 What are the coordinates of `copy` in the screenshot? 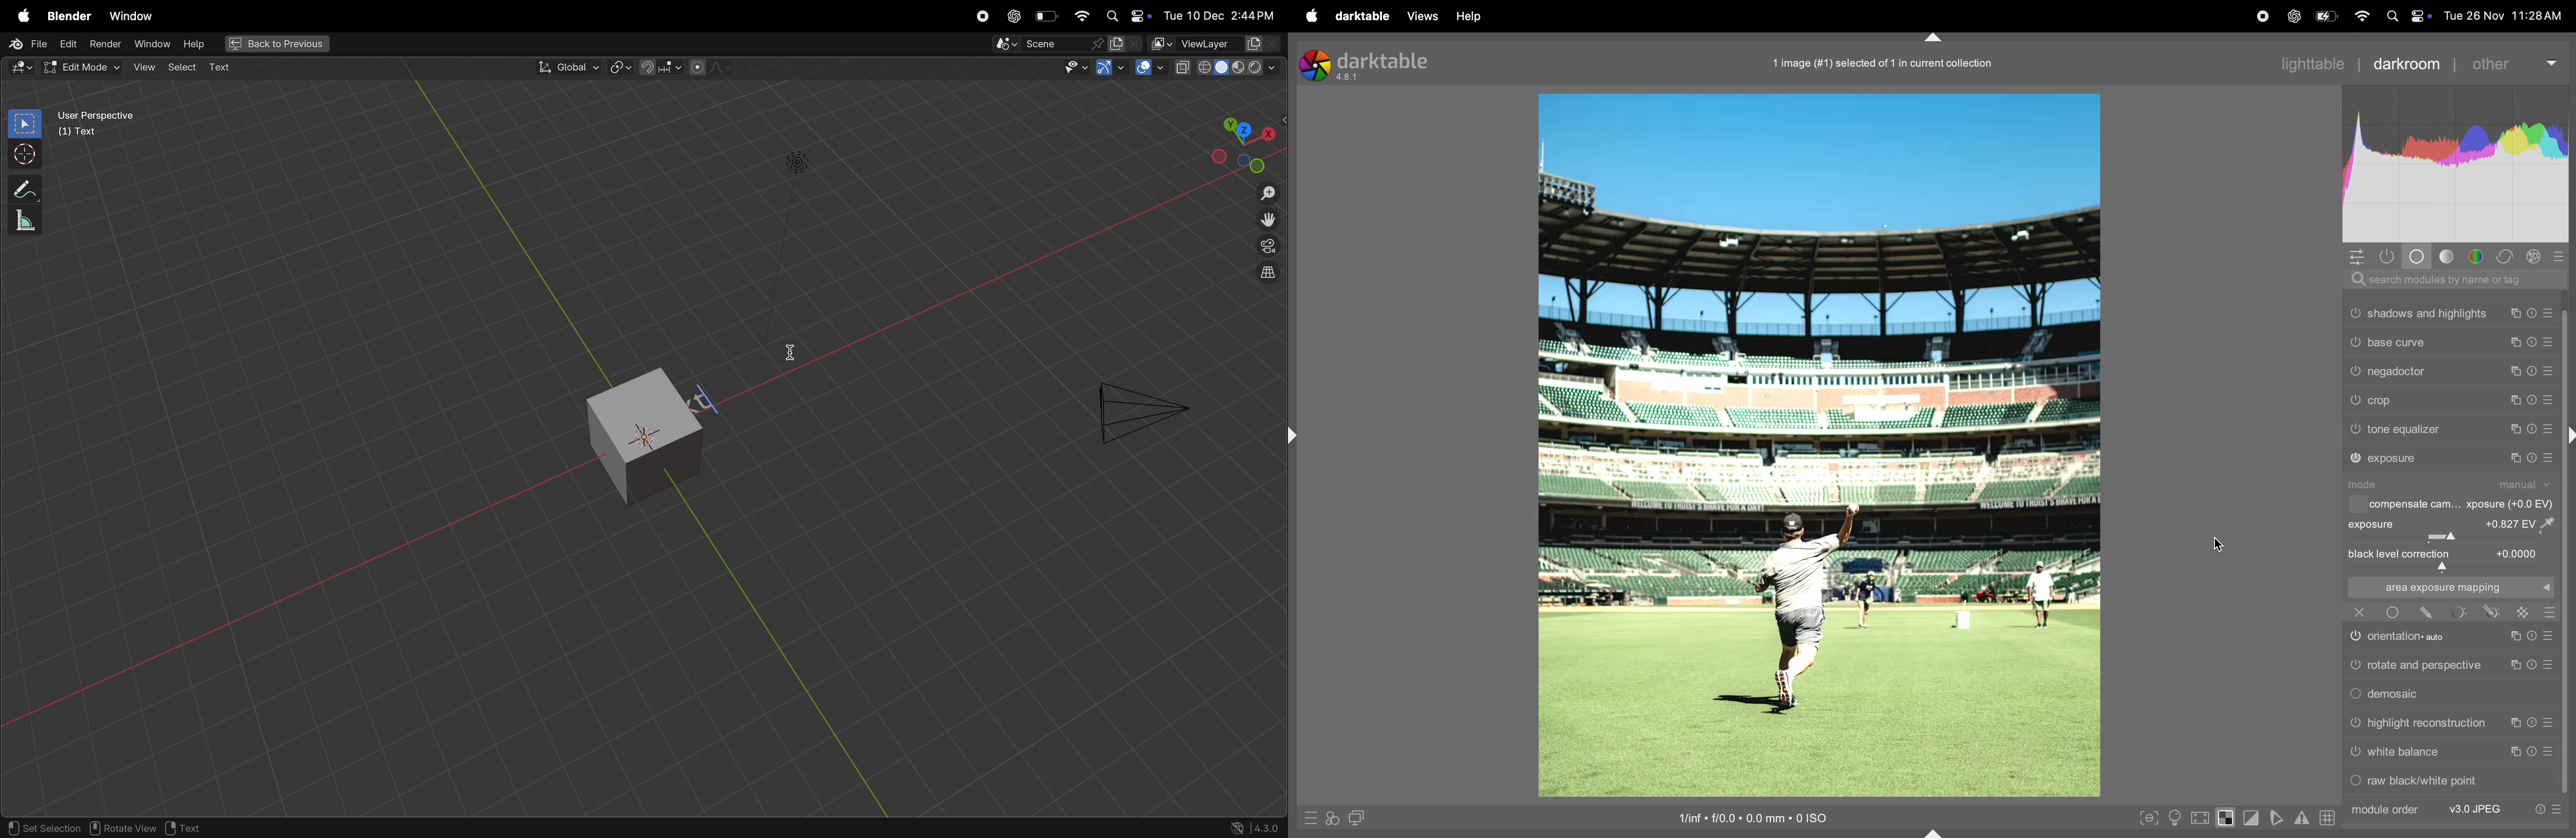 It's located at (2517, 399).